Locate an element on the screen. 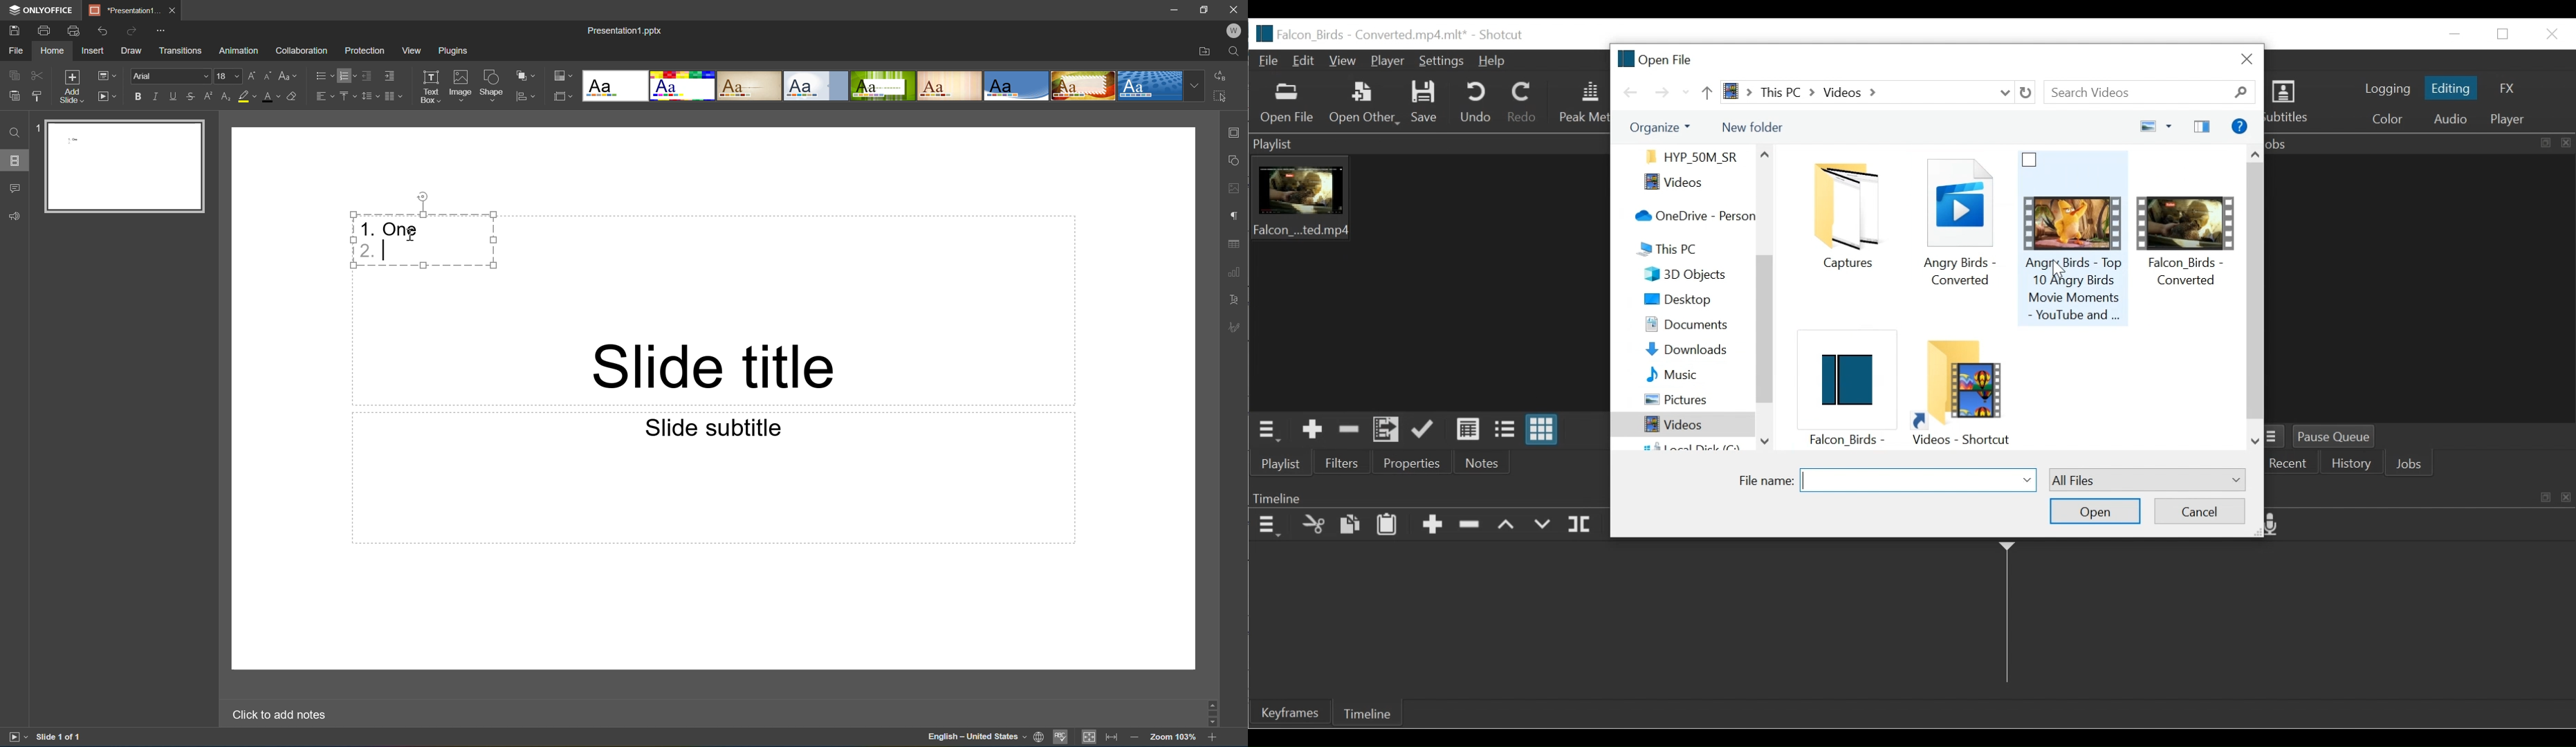  Open Other is located at coordinates (1362, 102).